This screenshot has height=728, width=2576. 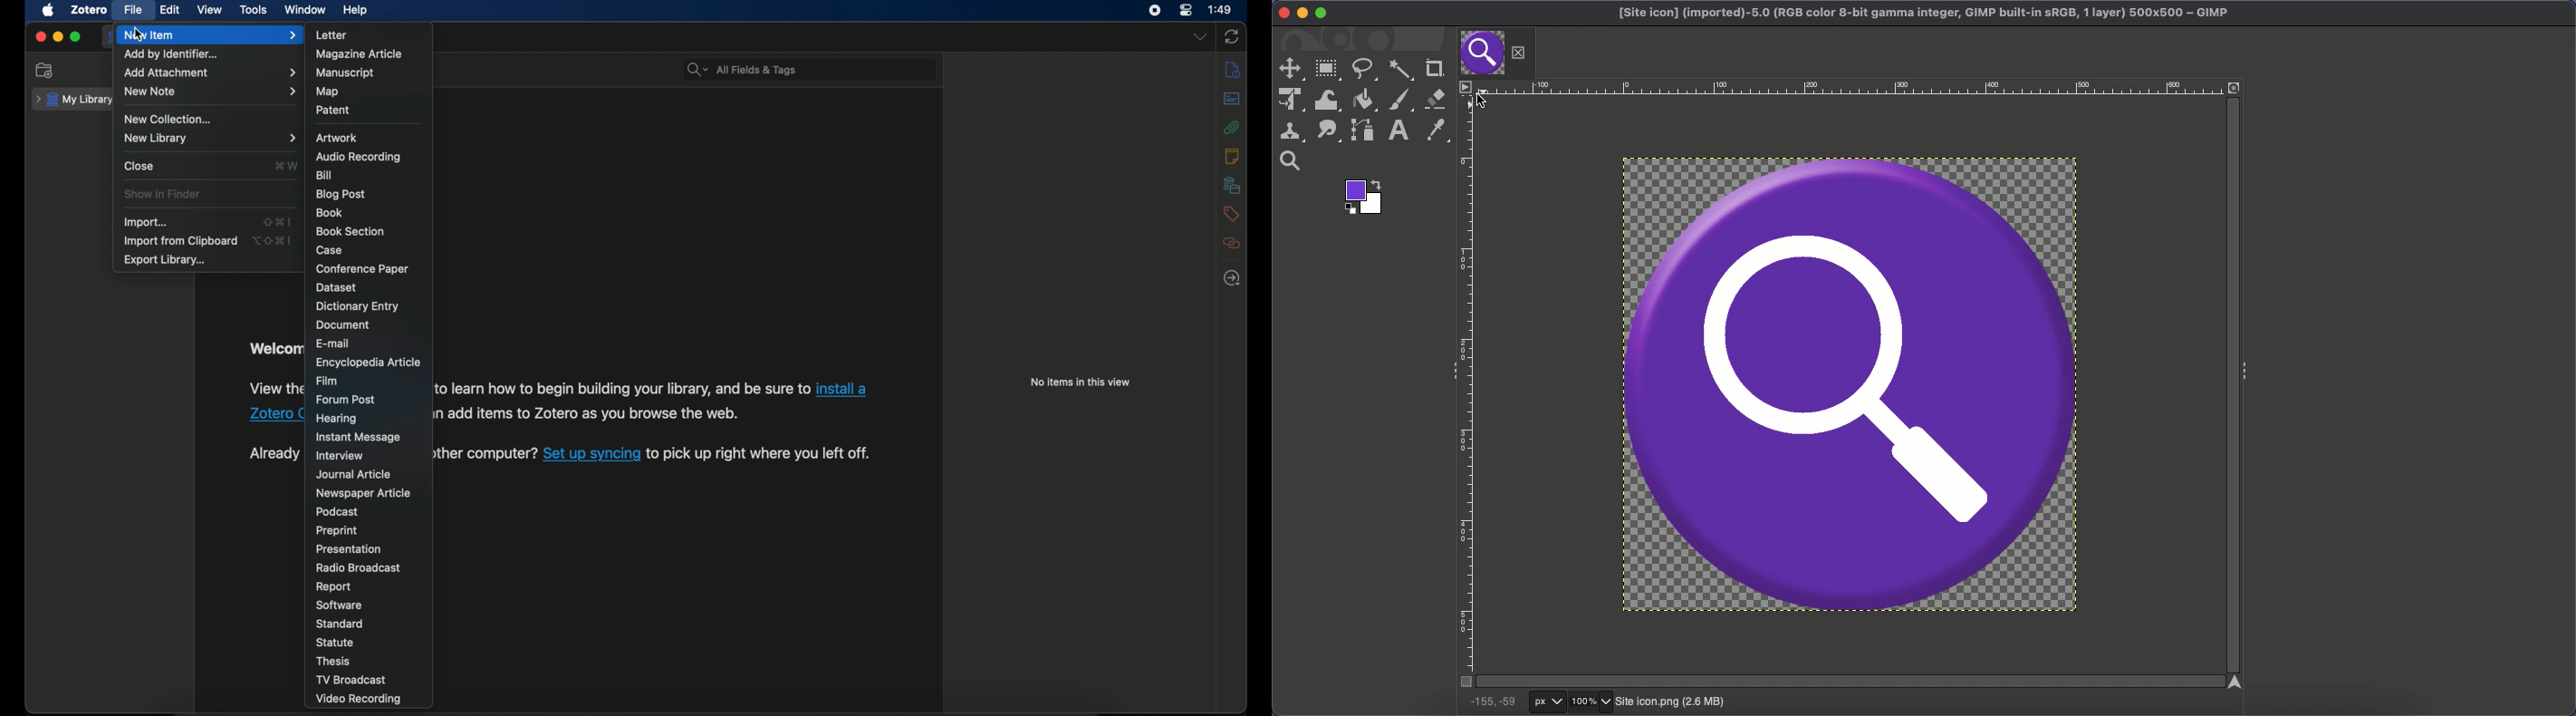 What do you see at coordinates (592, 453) in the screenshot?
I see `Set up syncing` at bounding box center [592, 453].